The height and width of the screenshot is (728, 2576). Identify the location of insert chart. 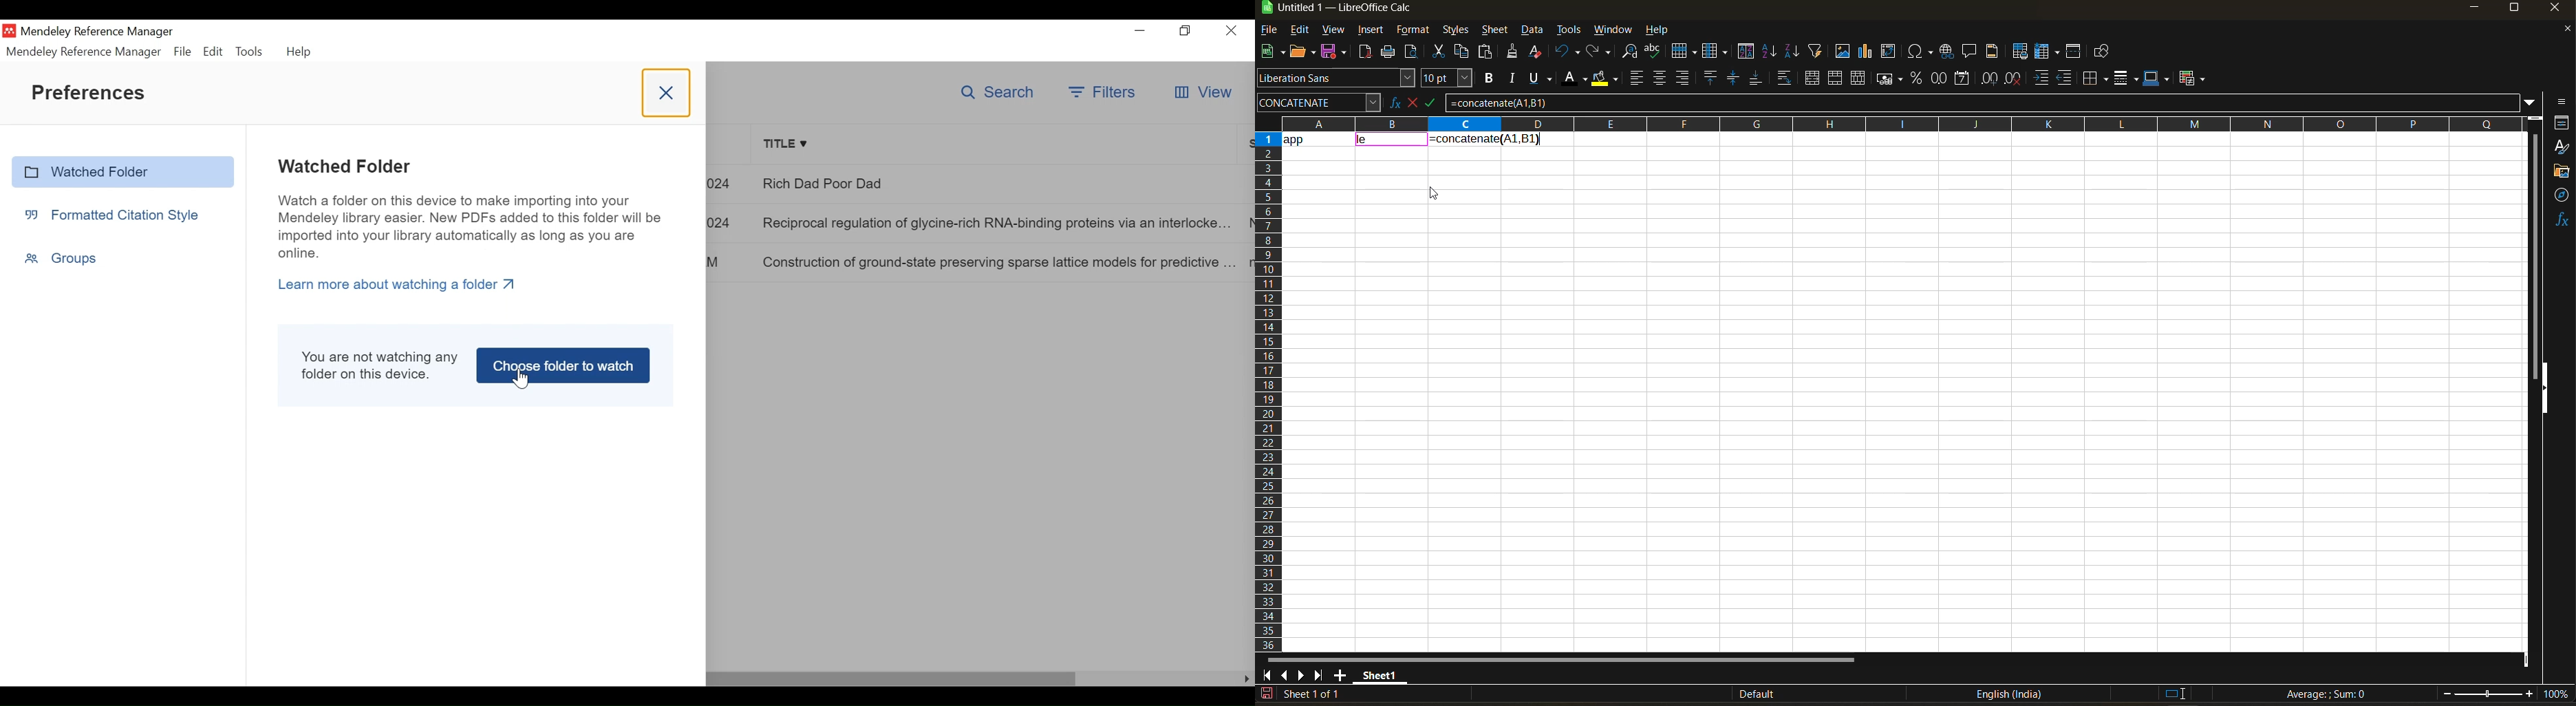
(1866, 51).